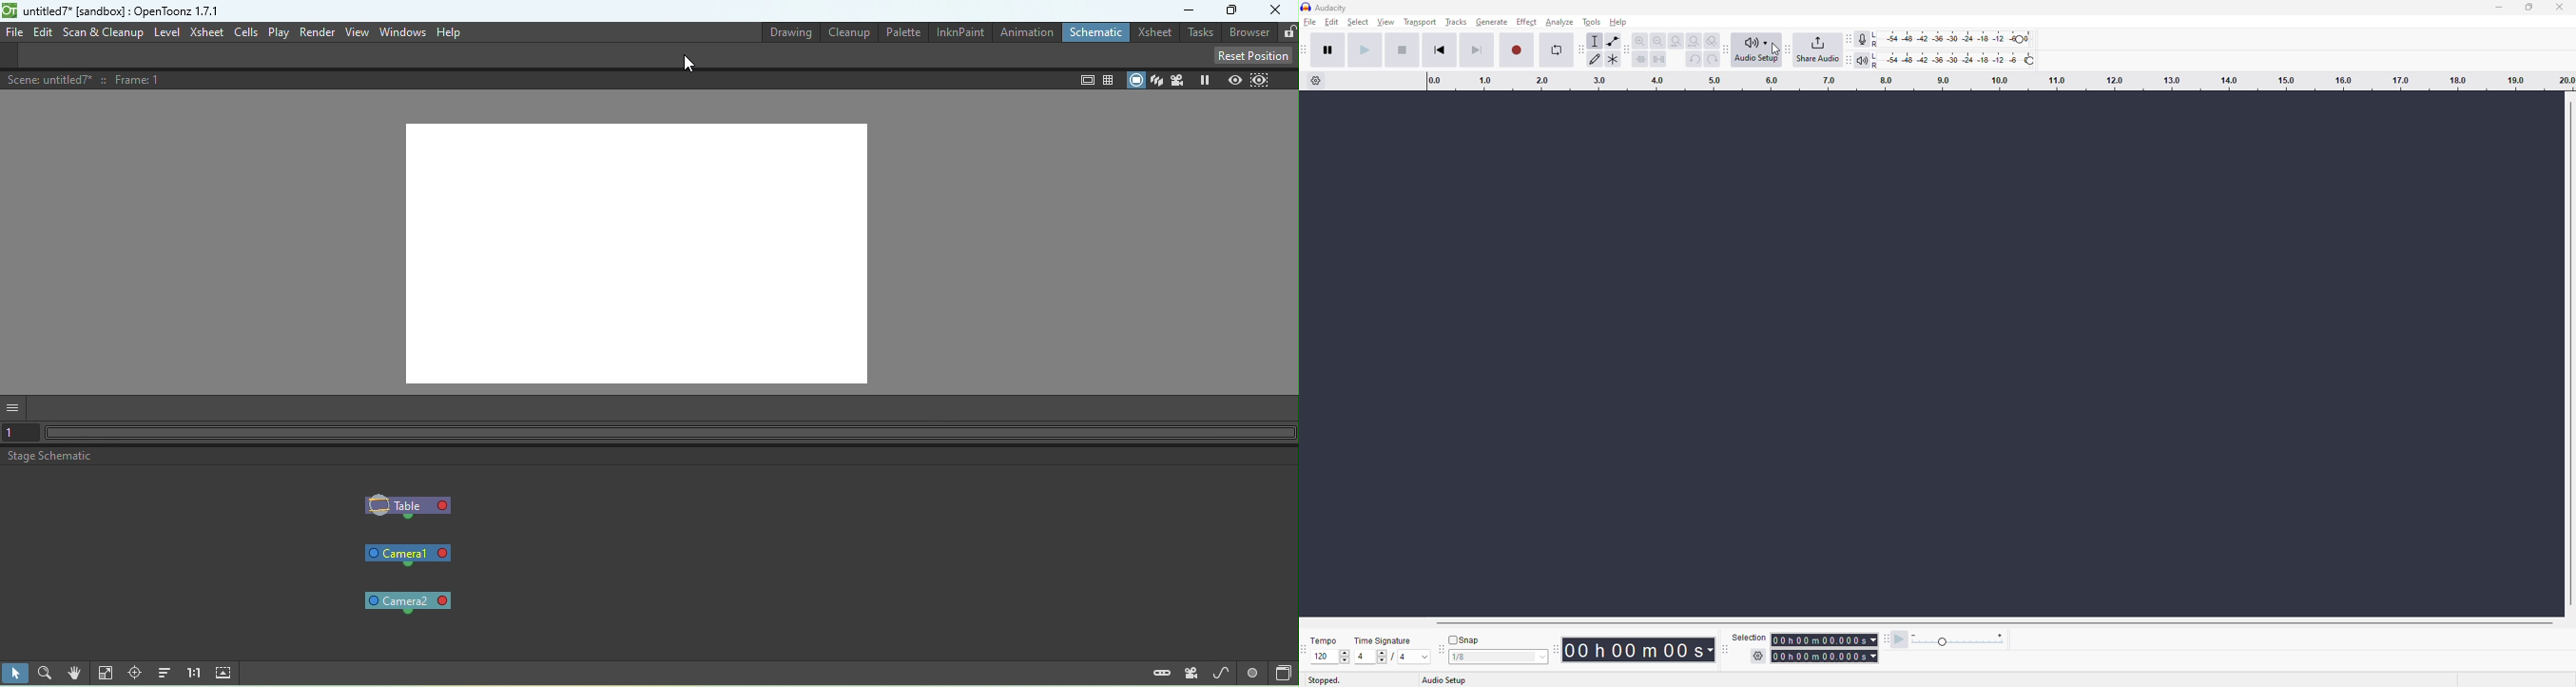 The height and width of the screenshot is (700, 2576). I want to click on time toolbar, so click(1556, 651).